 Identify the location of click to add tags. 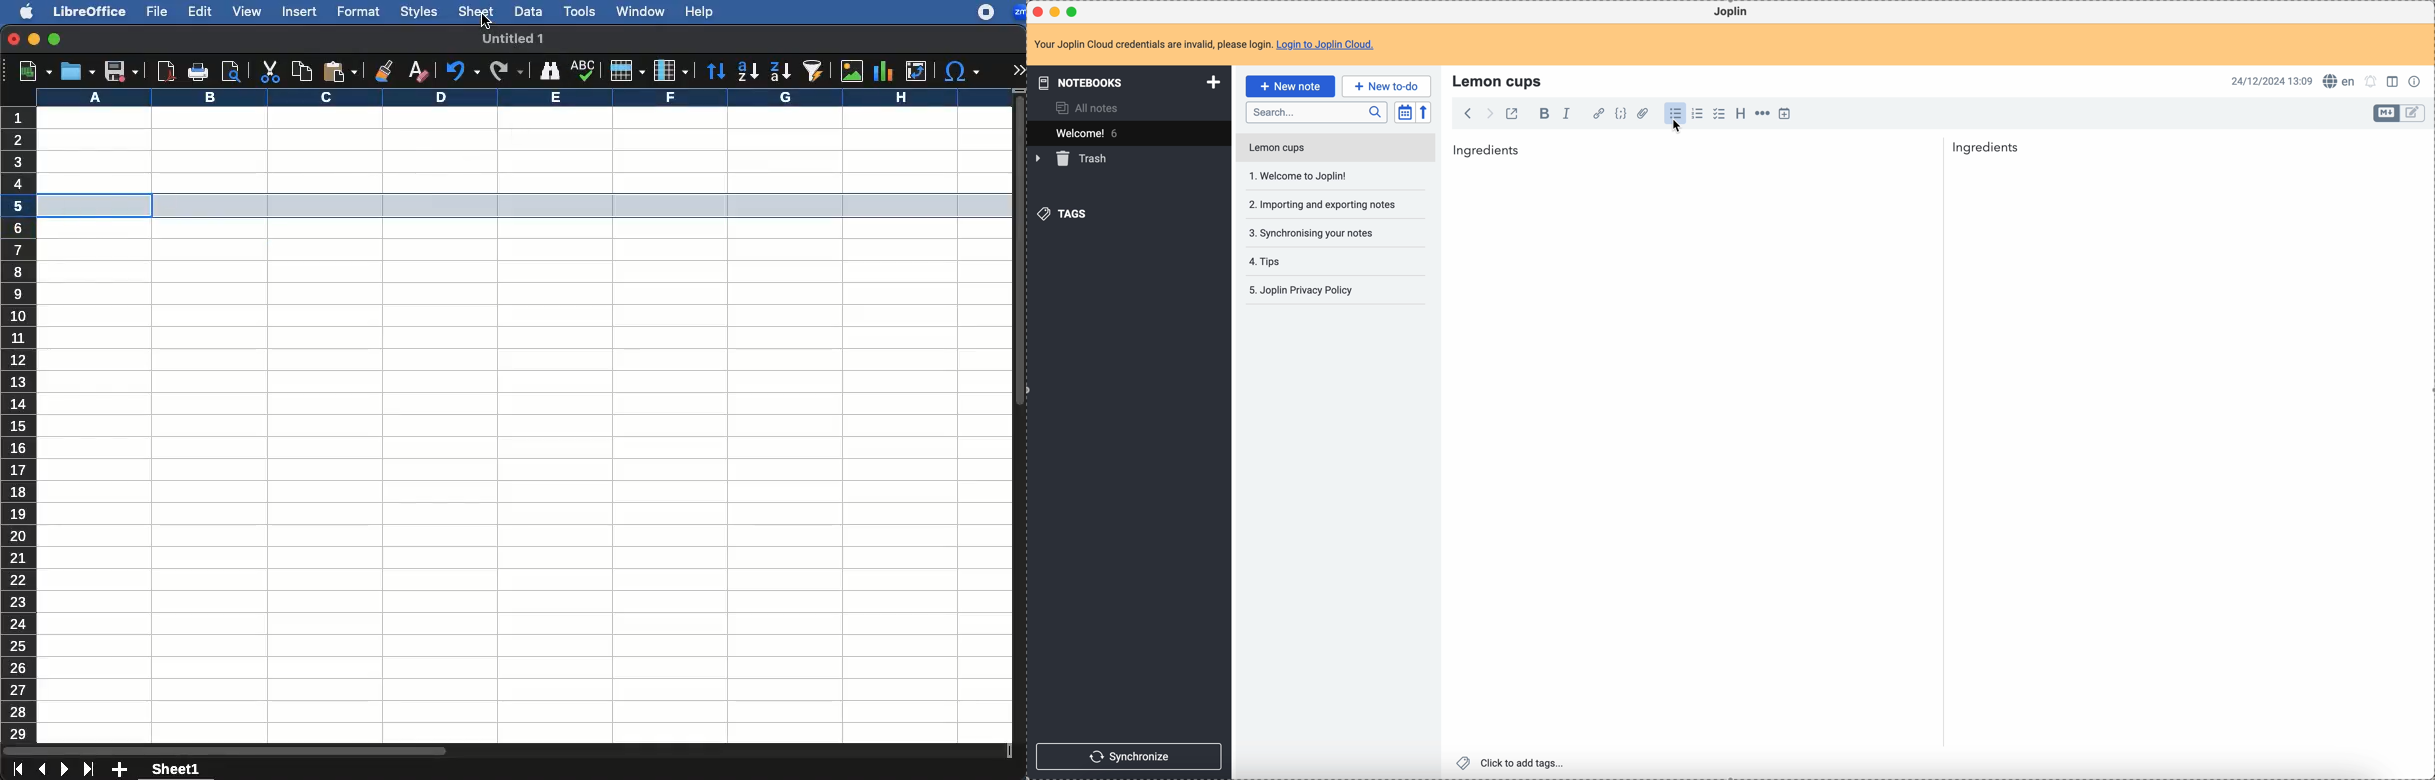
(1513, 762).